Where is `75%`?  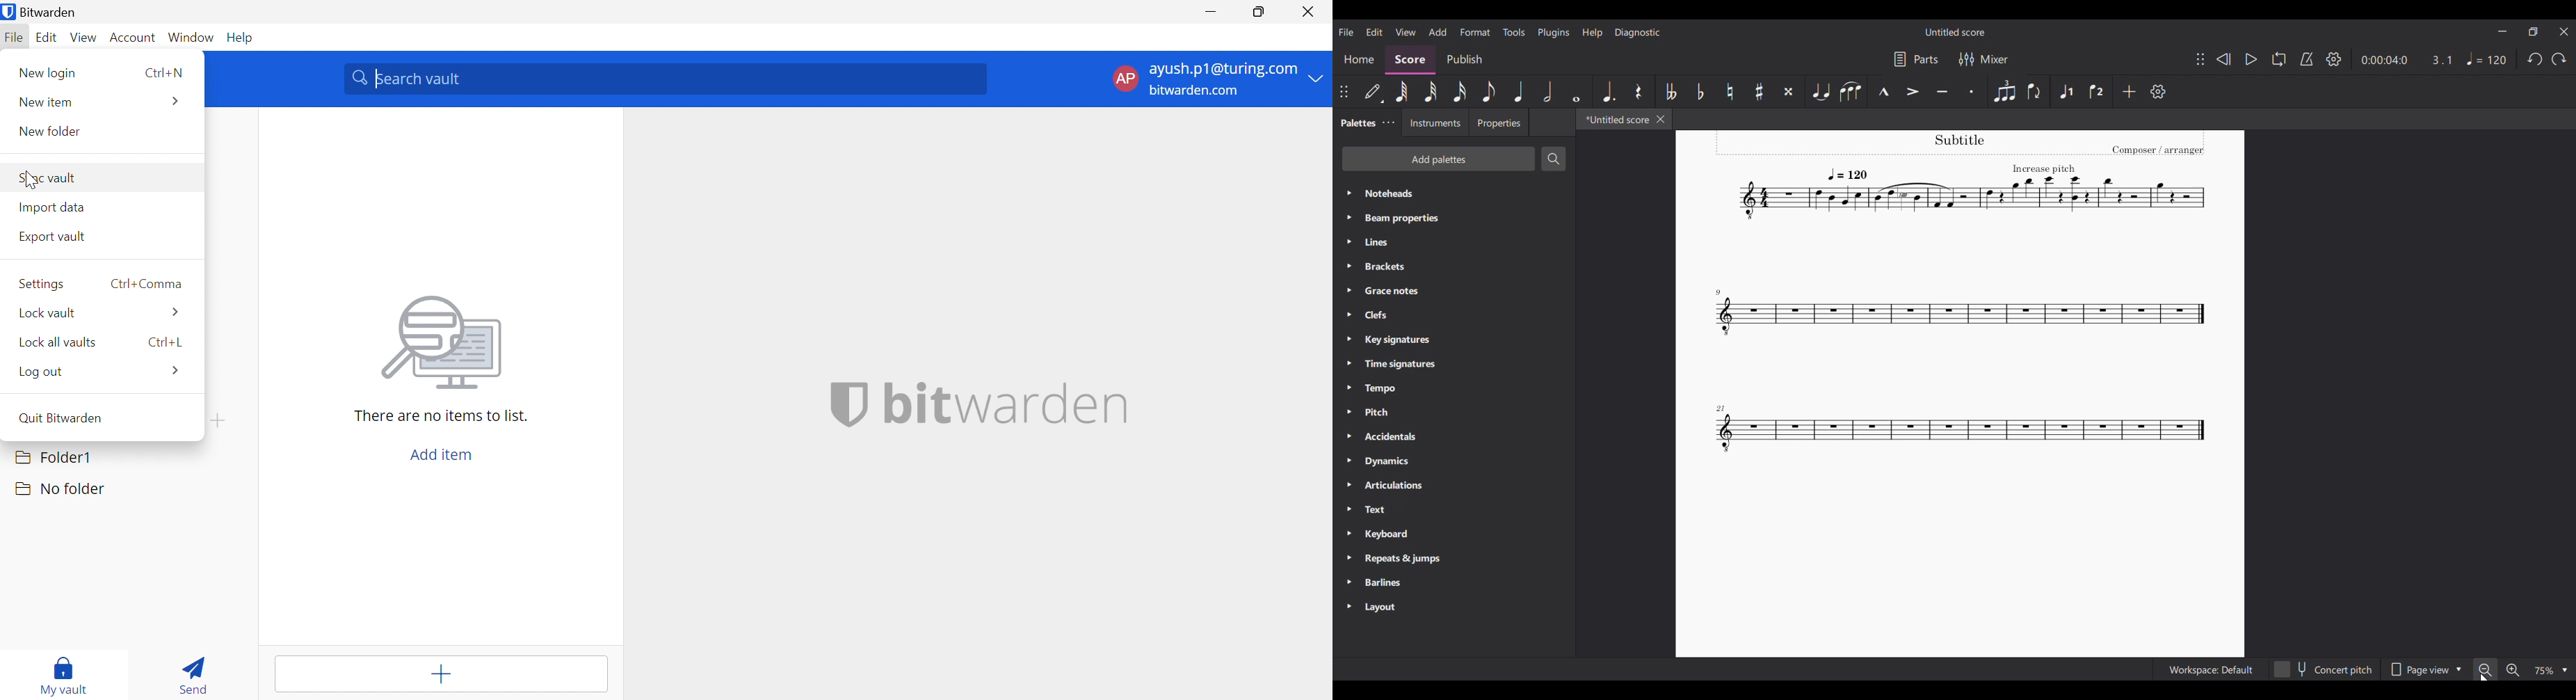 75% is located at coordinates (2541, 670).